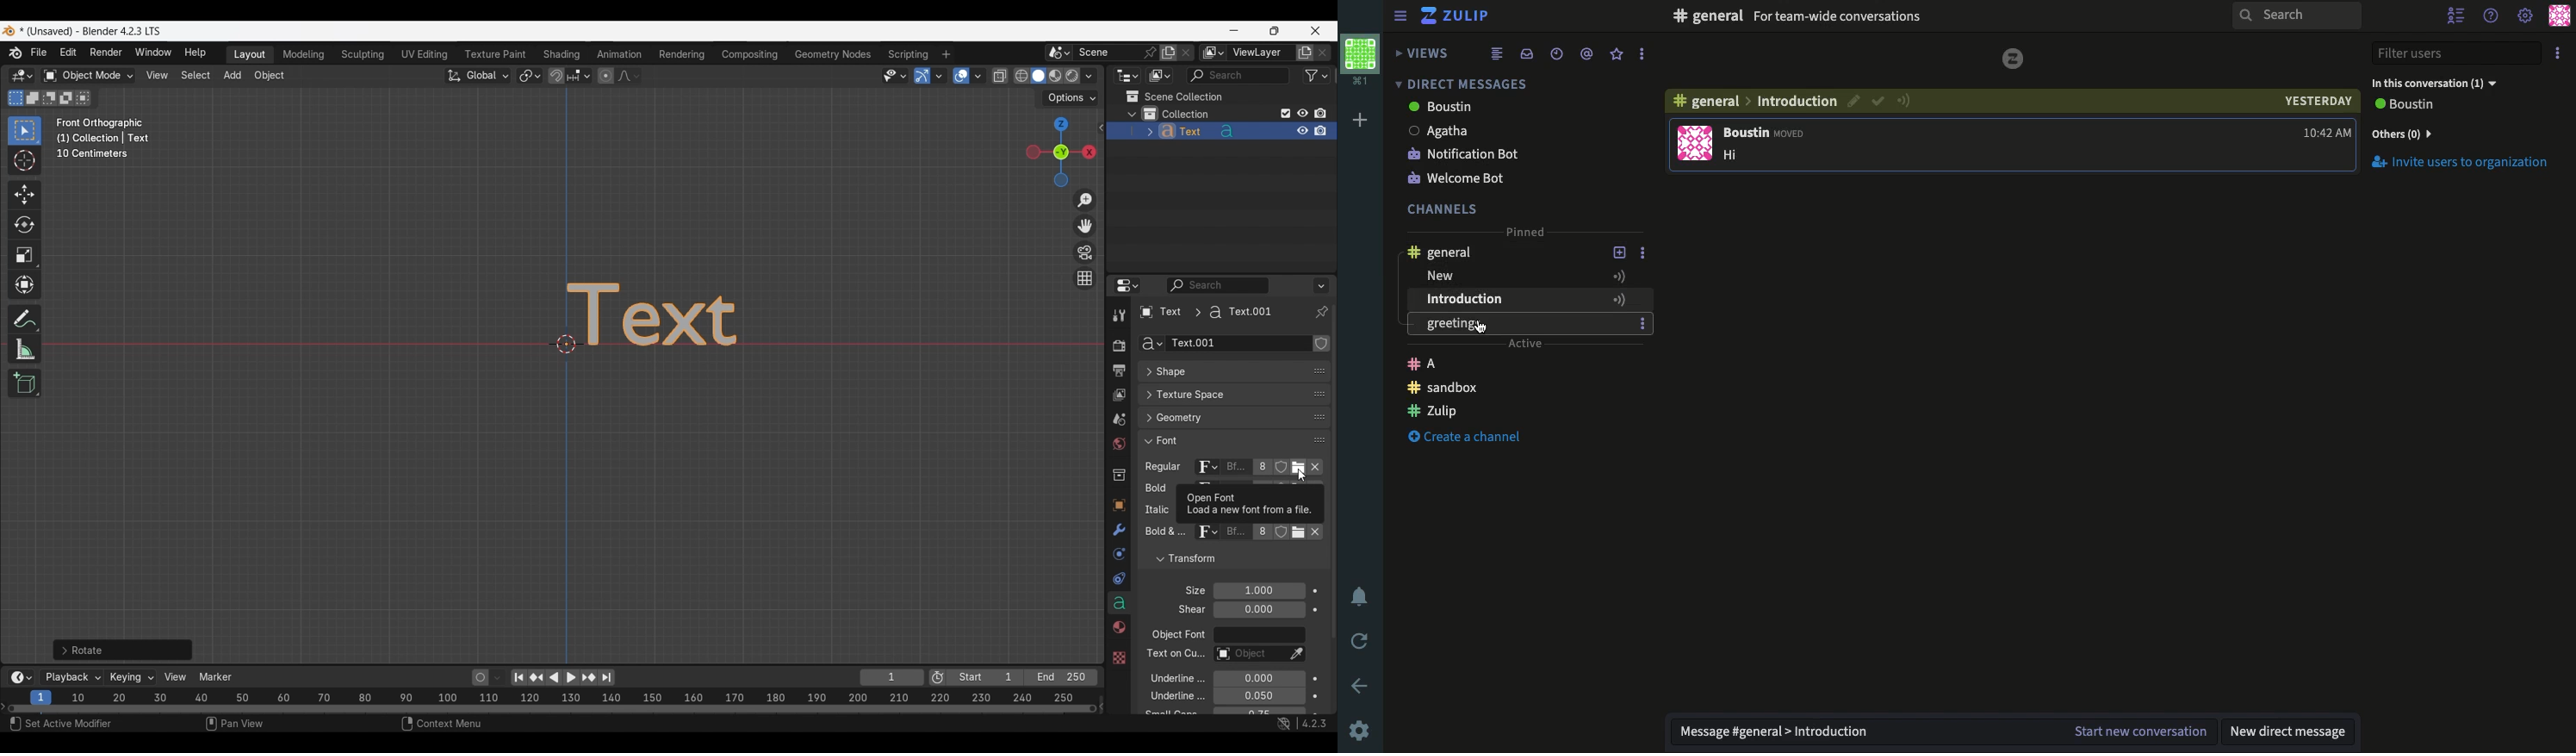 The image size is (2576, 756). I want to click on Final frame of the playback rendering range, so click(1022, 678).